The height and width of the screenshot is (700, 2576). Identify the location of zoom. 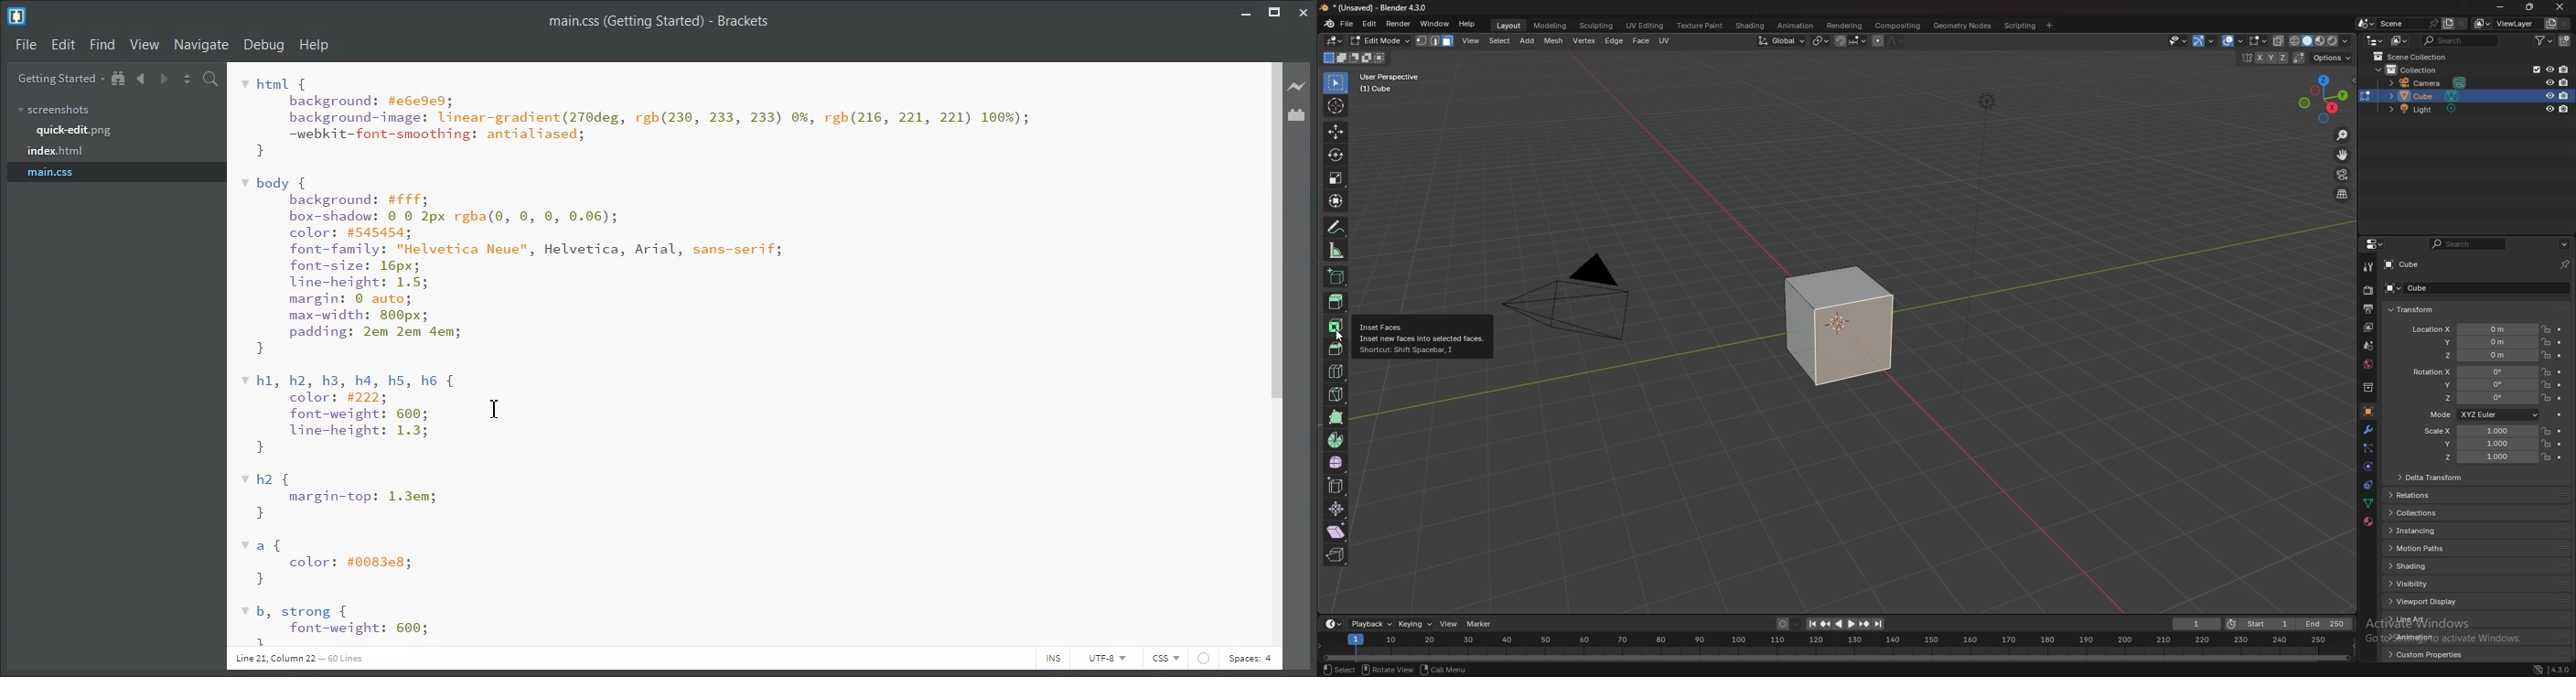
(2344, 136).